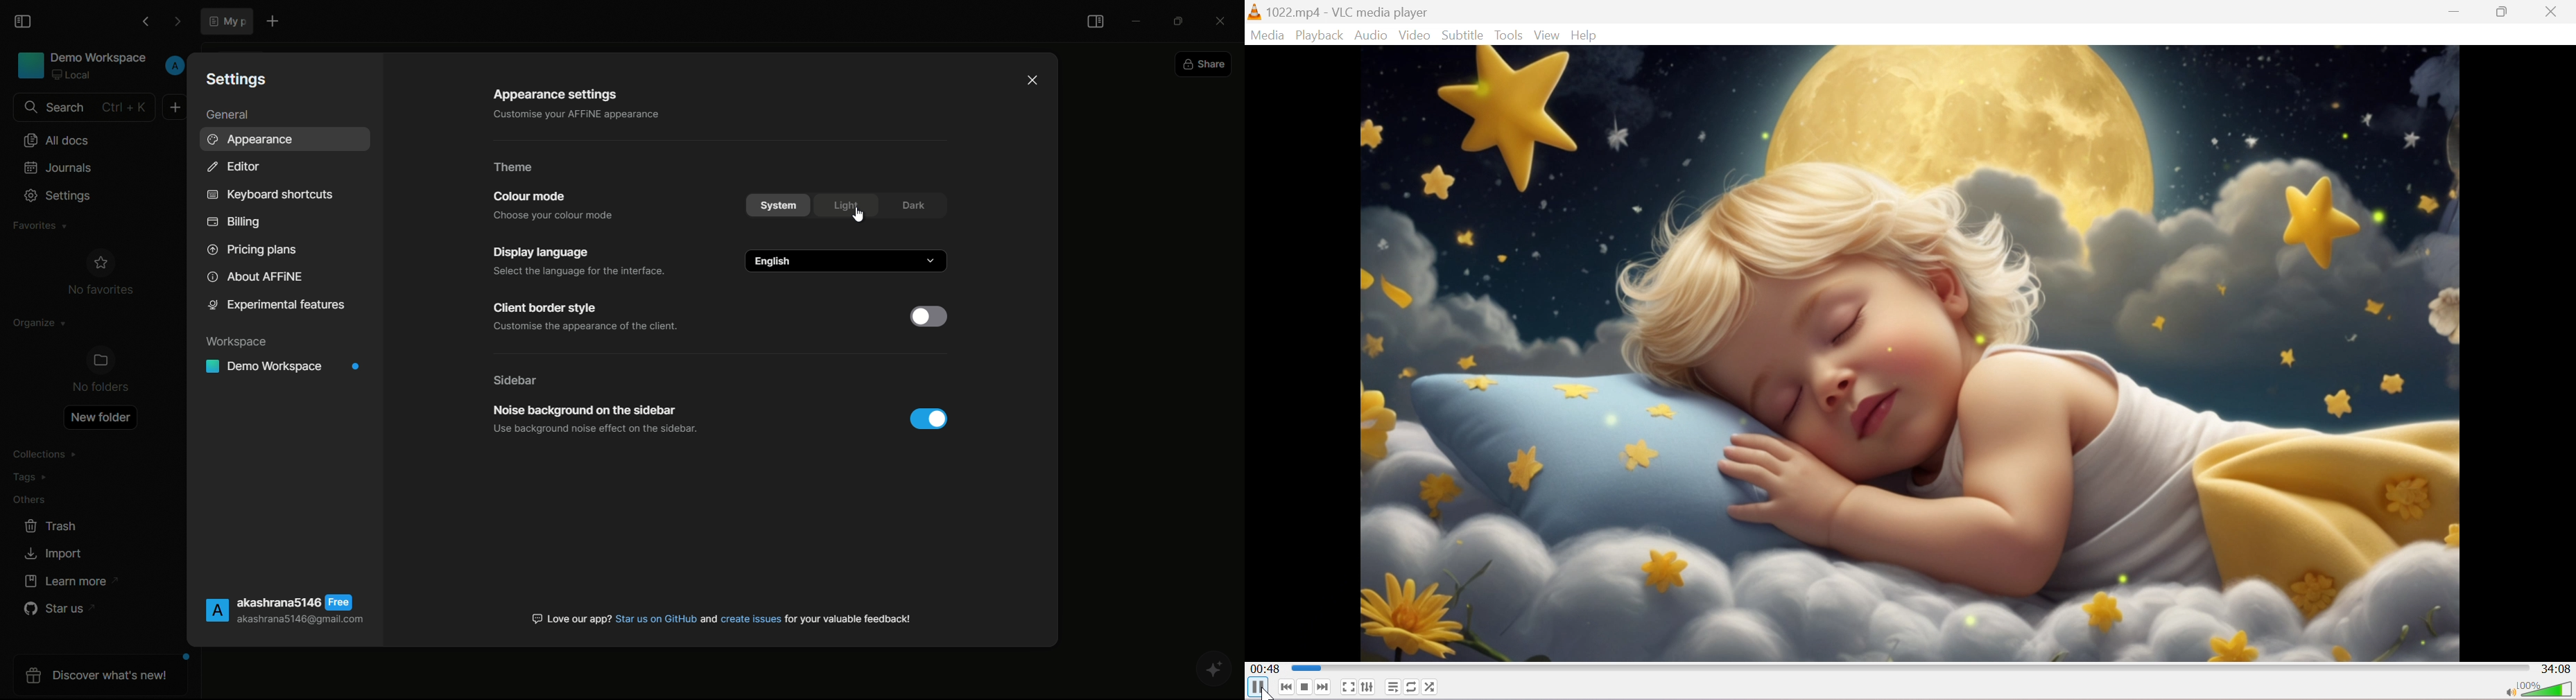 The width and height of the screenshot is (2576, 700). Describe the element at coordinates (227, 21) in the screenshot. I see `document tab` at that location.